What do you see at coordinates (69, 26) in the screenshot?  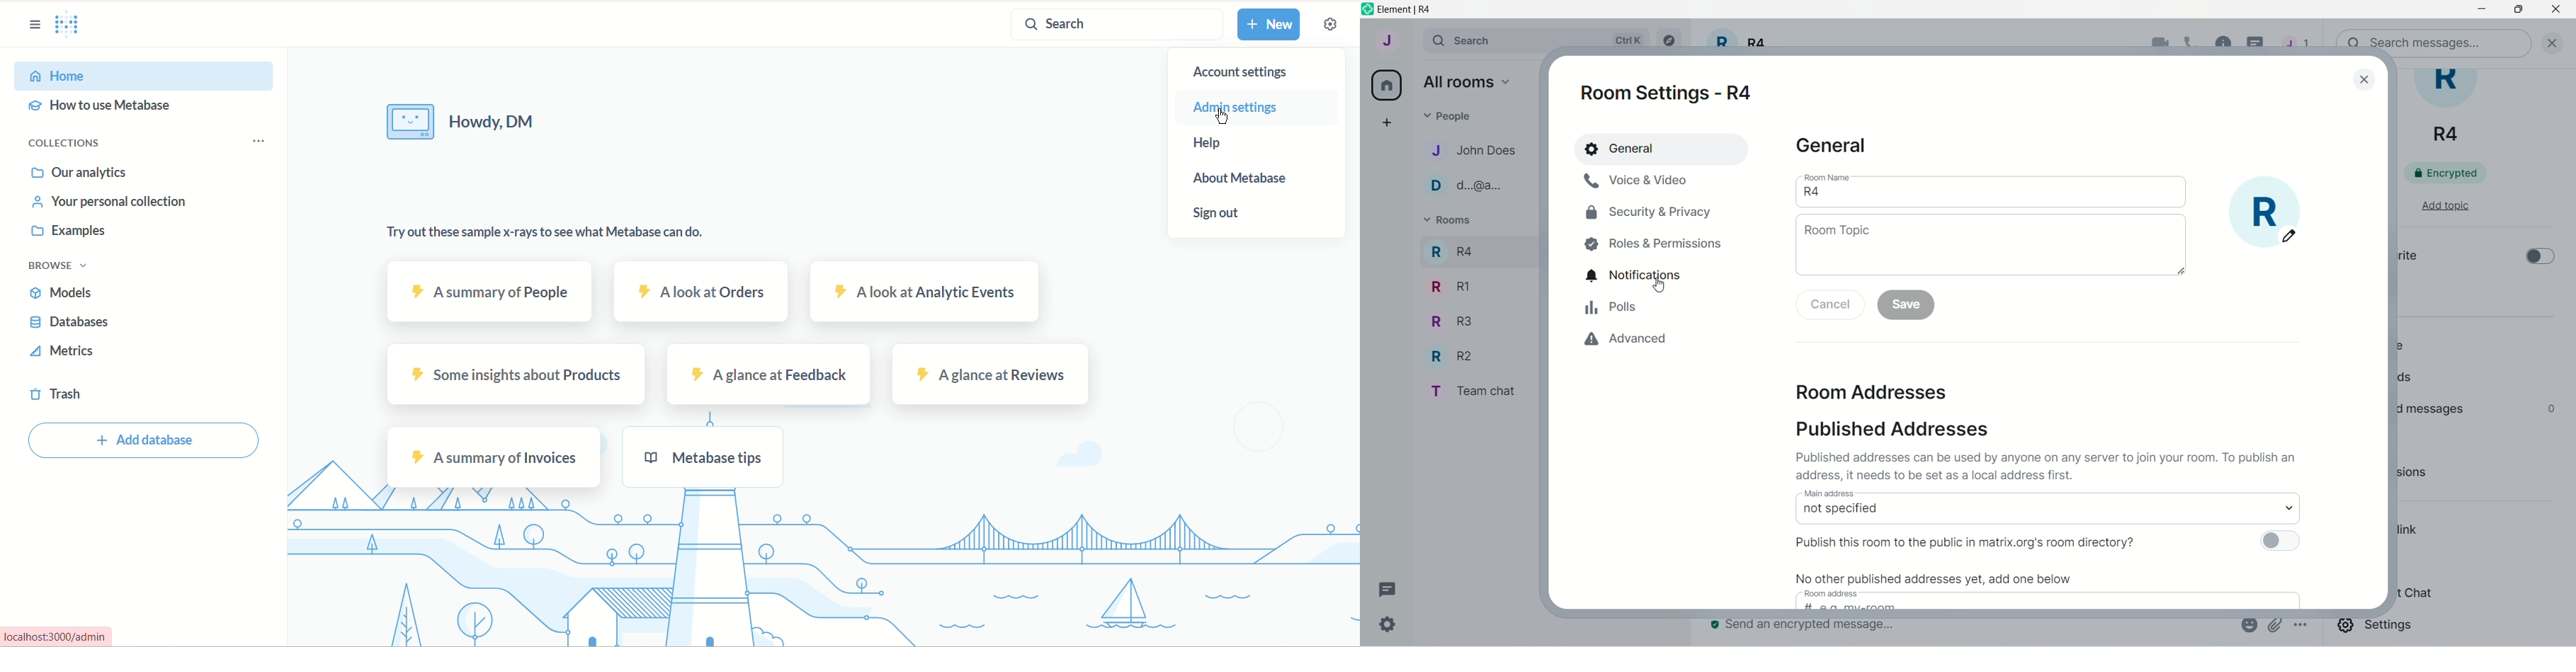 I see `logo` at bounding box center [69, 26].